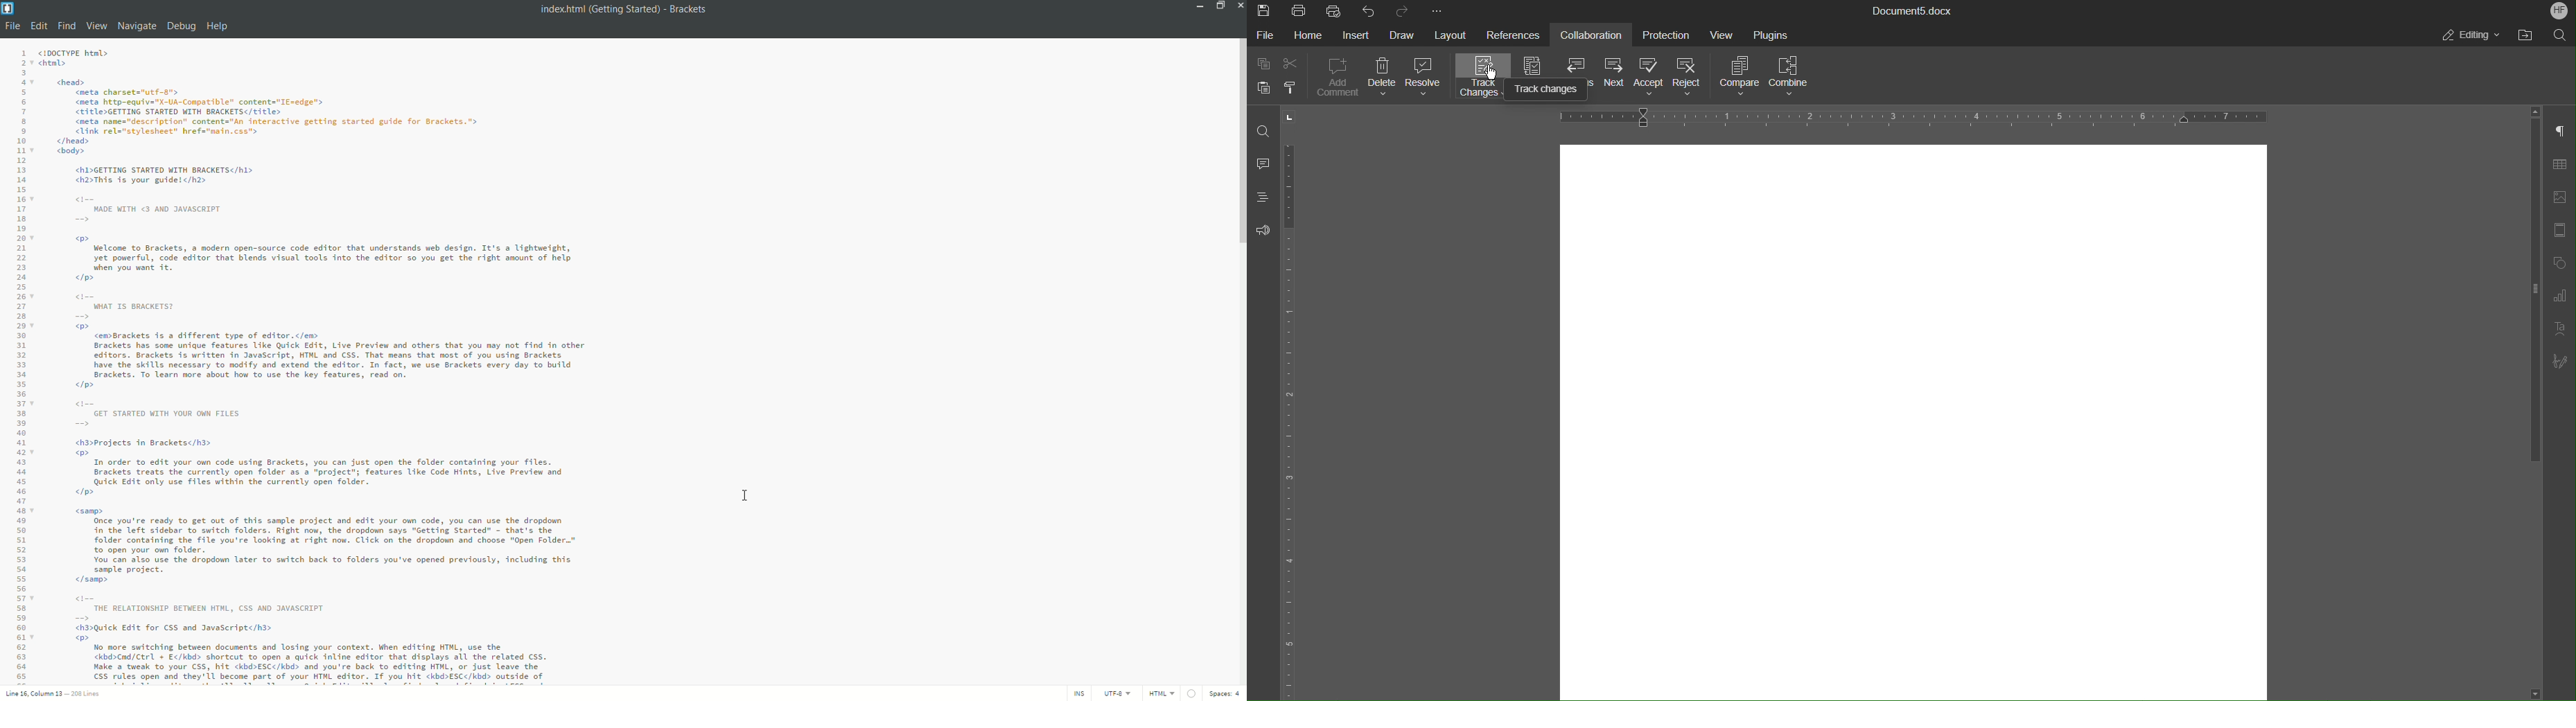 Image resolution: width=2576 pixels, height=728 pixels. What do you see at coordinates (1796, 78) in the screenshot?
I see `Combine` at bounding box center [1796, 78].